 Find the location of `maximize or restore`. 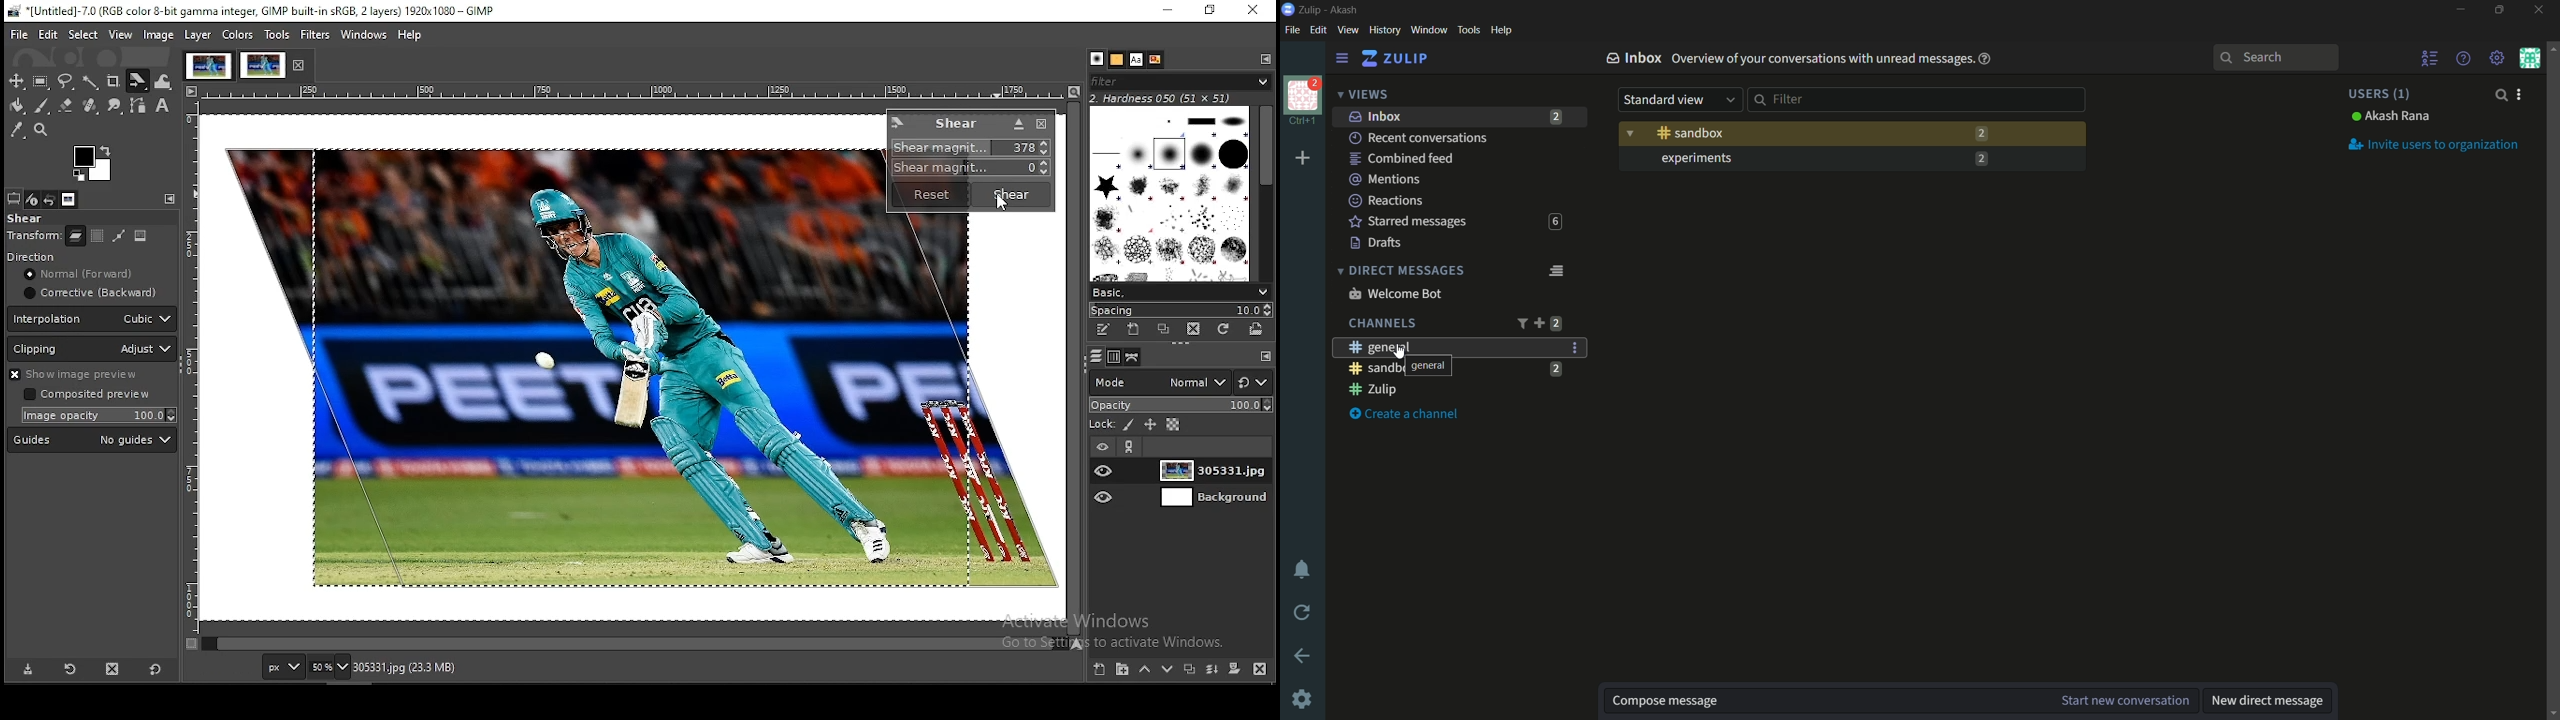

maximize or restore is located at coordinates (2501, 10).